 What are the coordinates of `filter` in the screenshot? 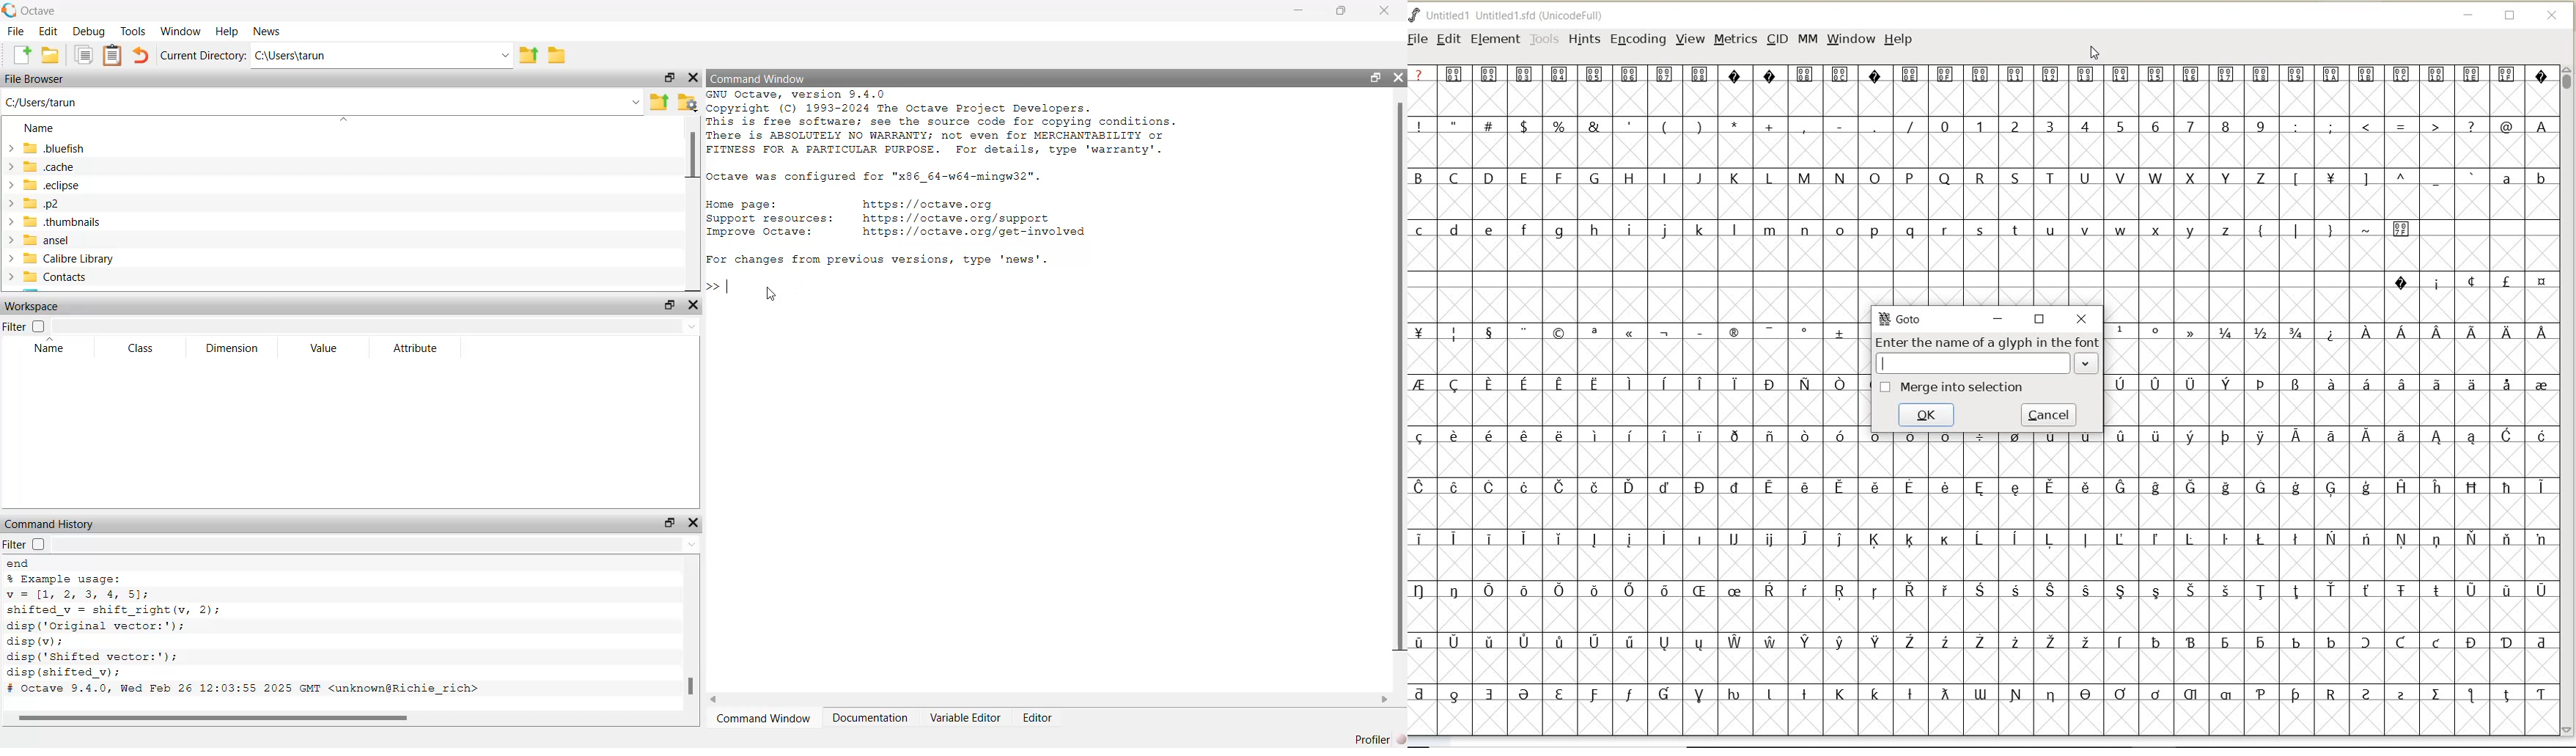 It's located at (26, 546).